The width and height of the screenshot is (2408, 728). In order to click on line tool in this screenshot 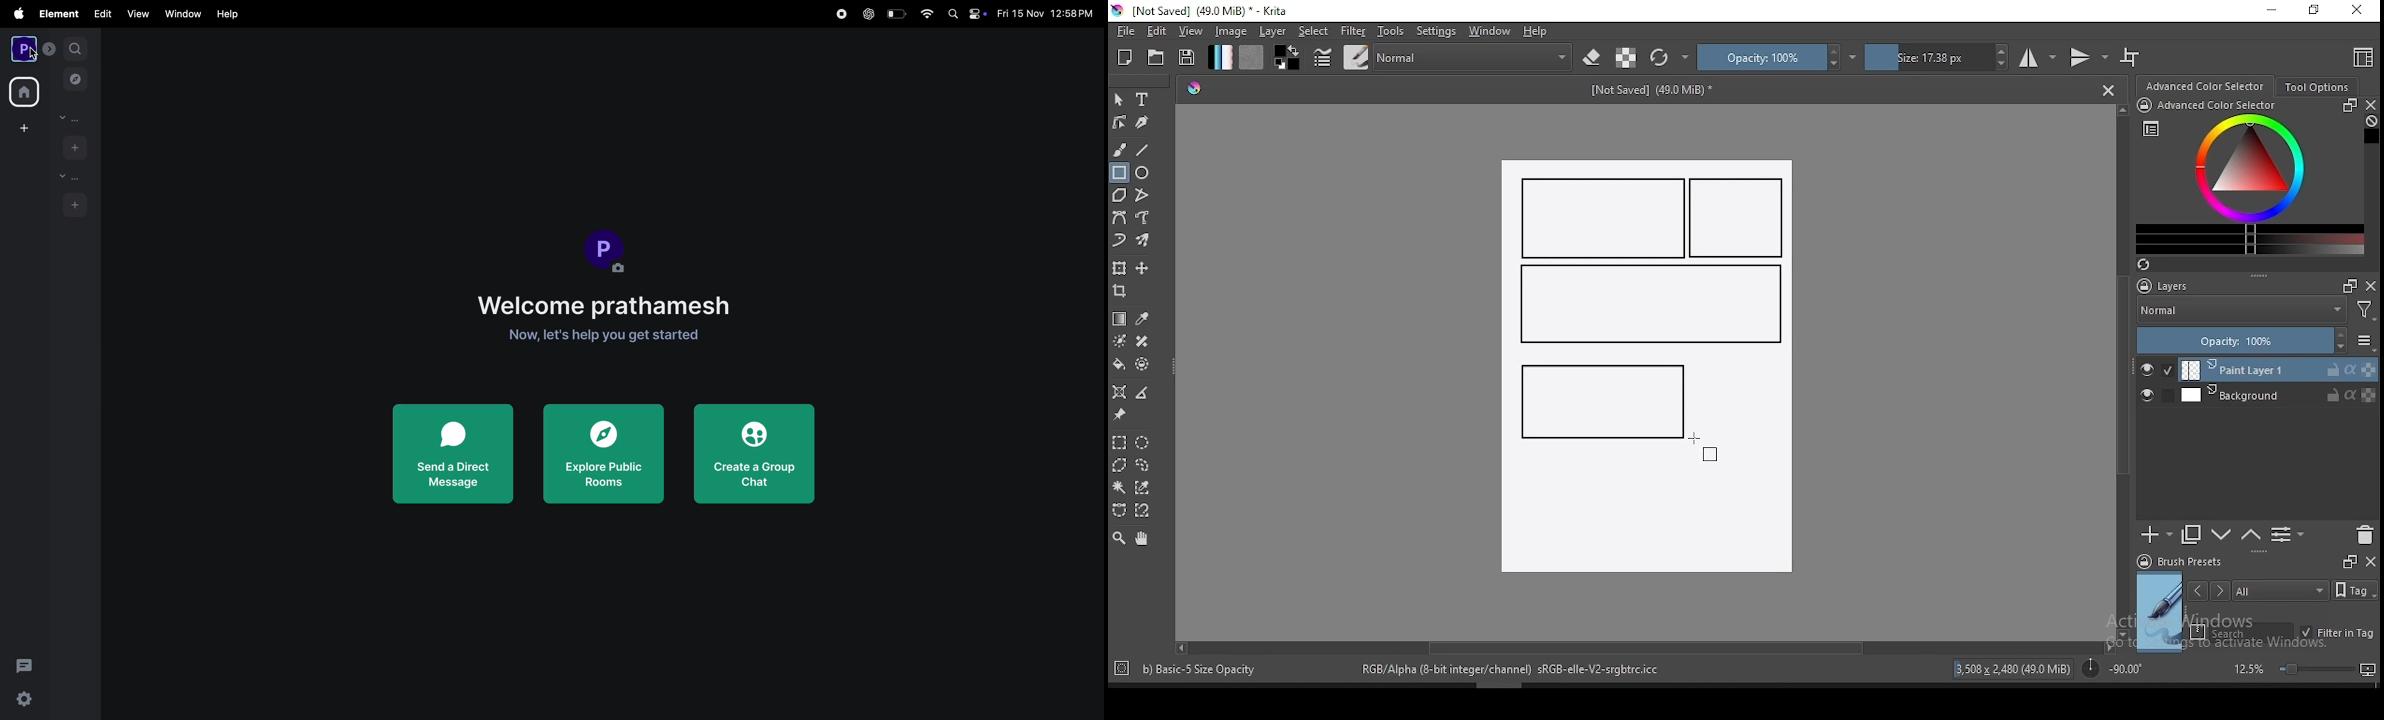, I will do `click(1143, 150)`.